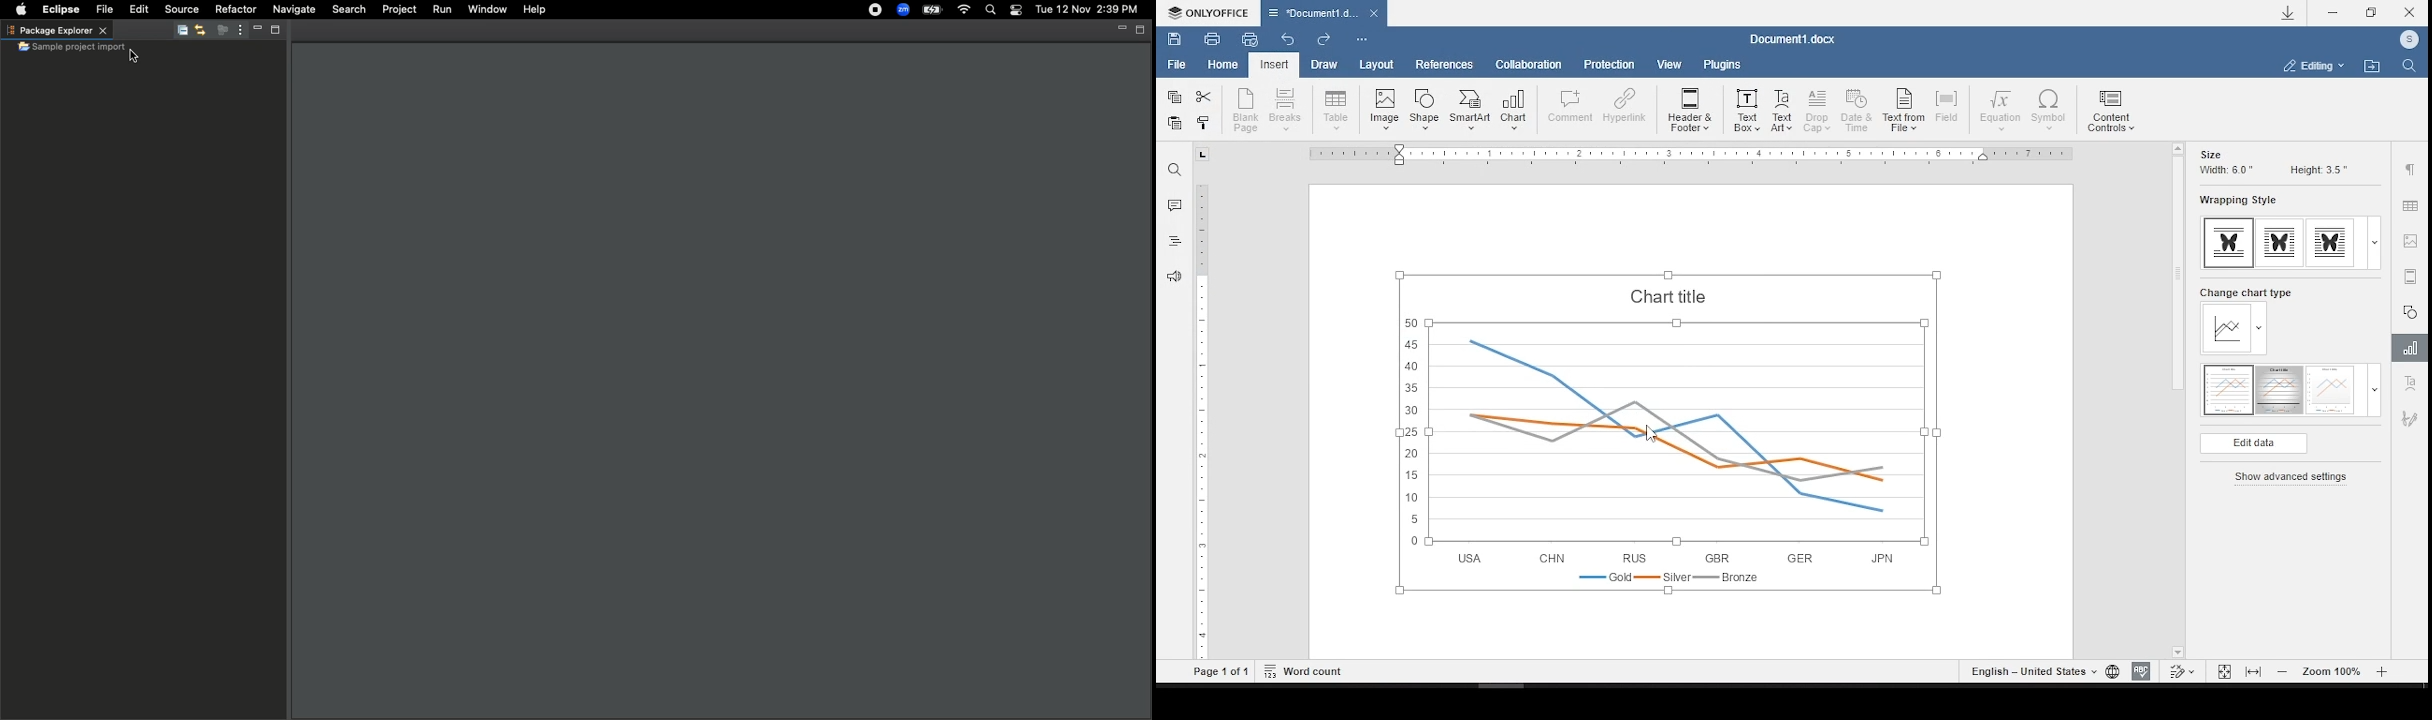 The image size is (2436, 728). Describe the element at coordinates (2409, 65) in the screenshot. I see `find` at that location.